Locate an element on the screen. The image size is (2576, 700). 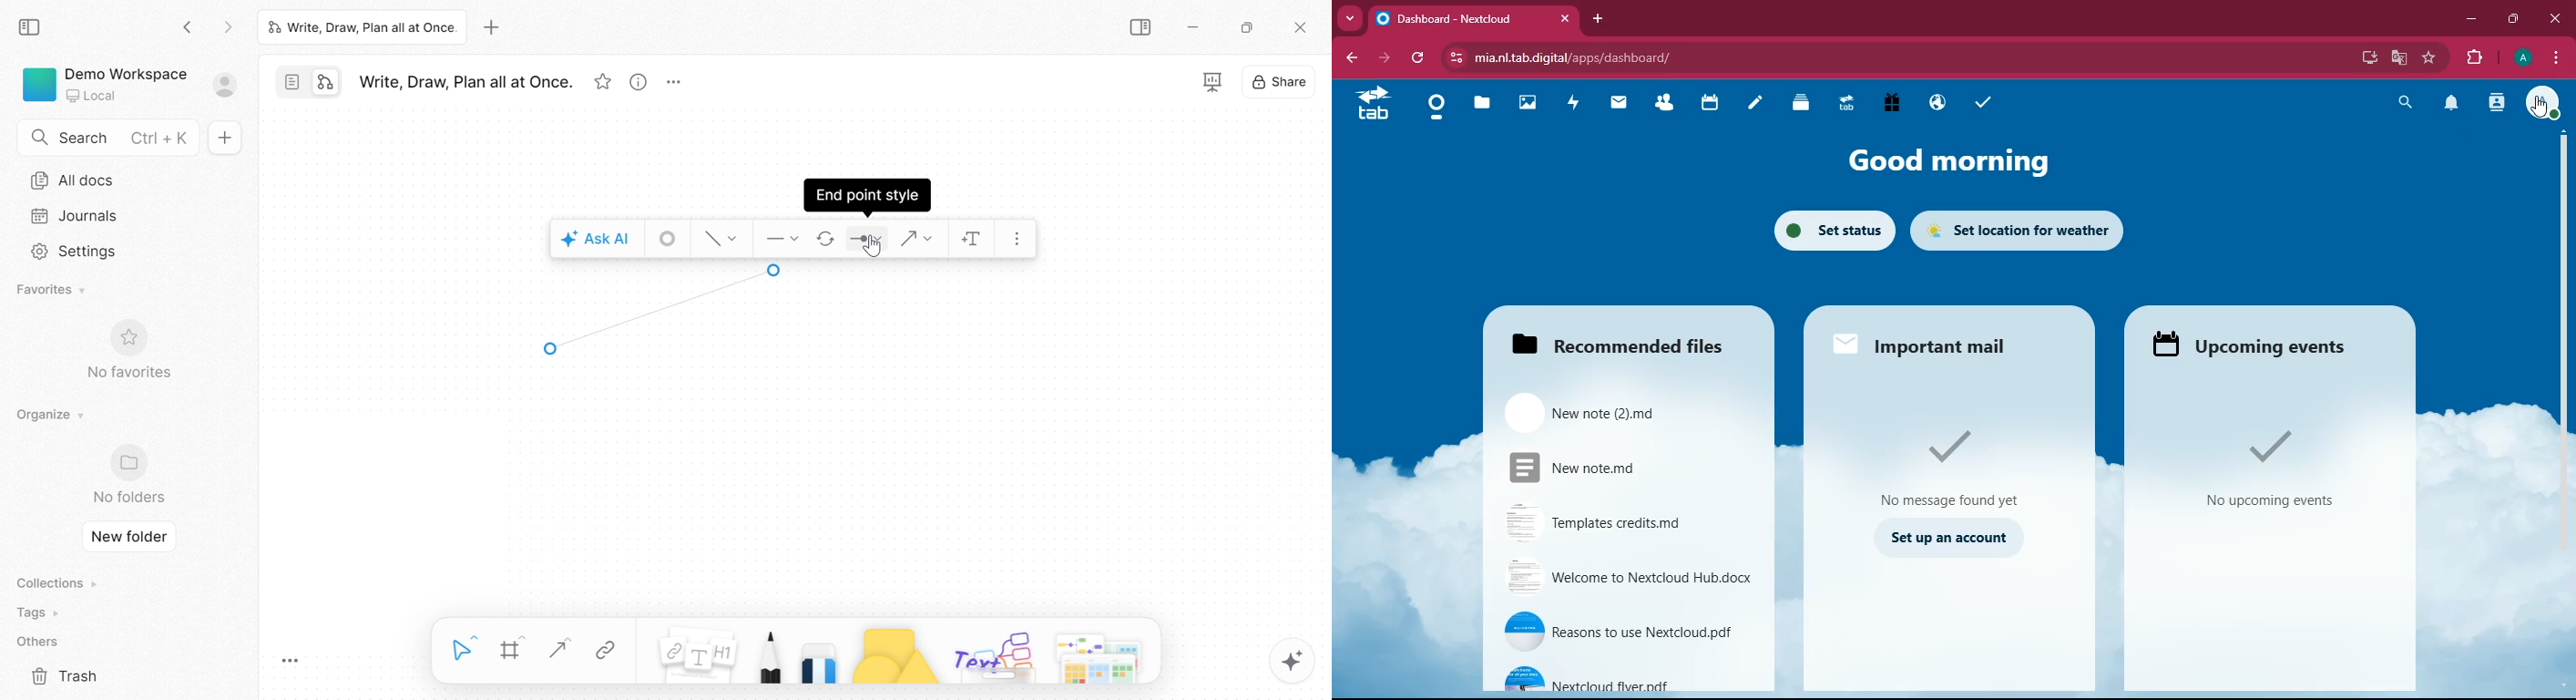
file is located at coordinates (1479, 103).